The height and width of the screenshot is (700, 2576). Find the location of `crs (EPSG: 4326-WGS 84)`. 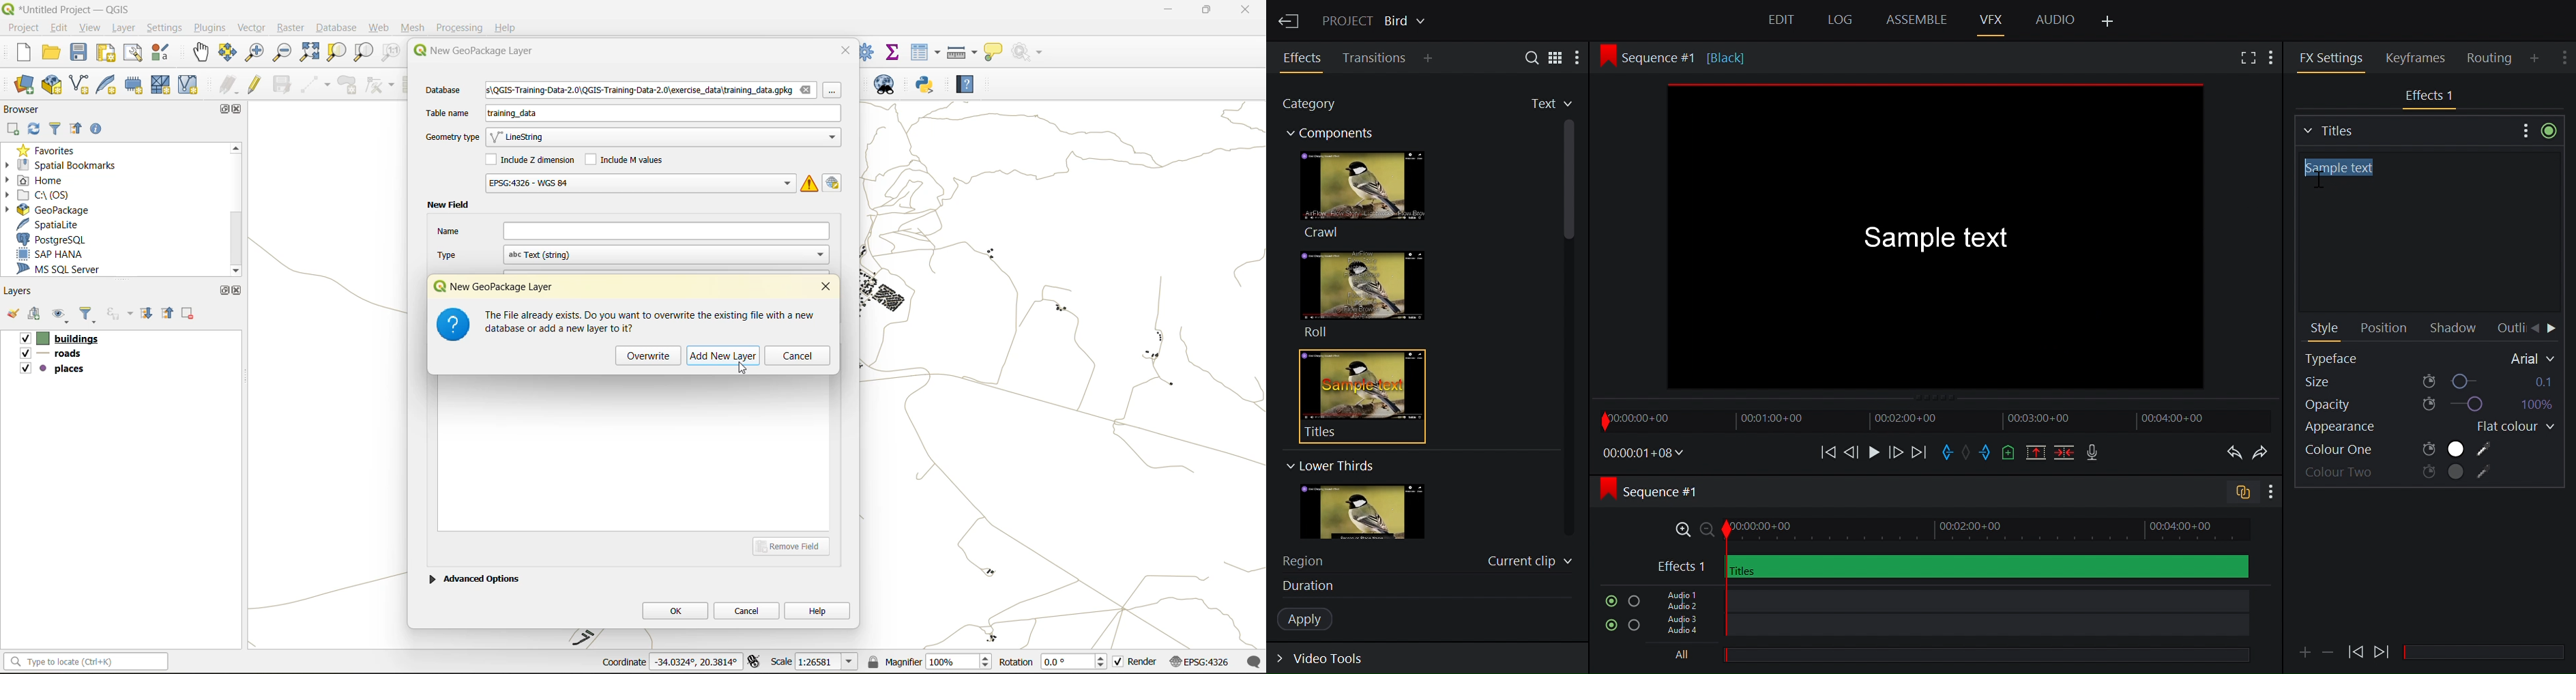

crs (EPSG: 4326-WGS 84) is located at coordinates (639, 183).